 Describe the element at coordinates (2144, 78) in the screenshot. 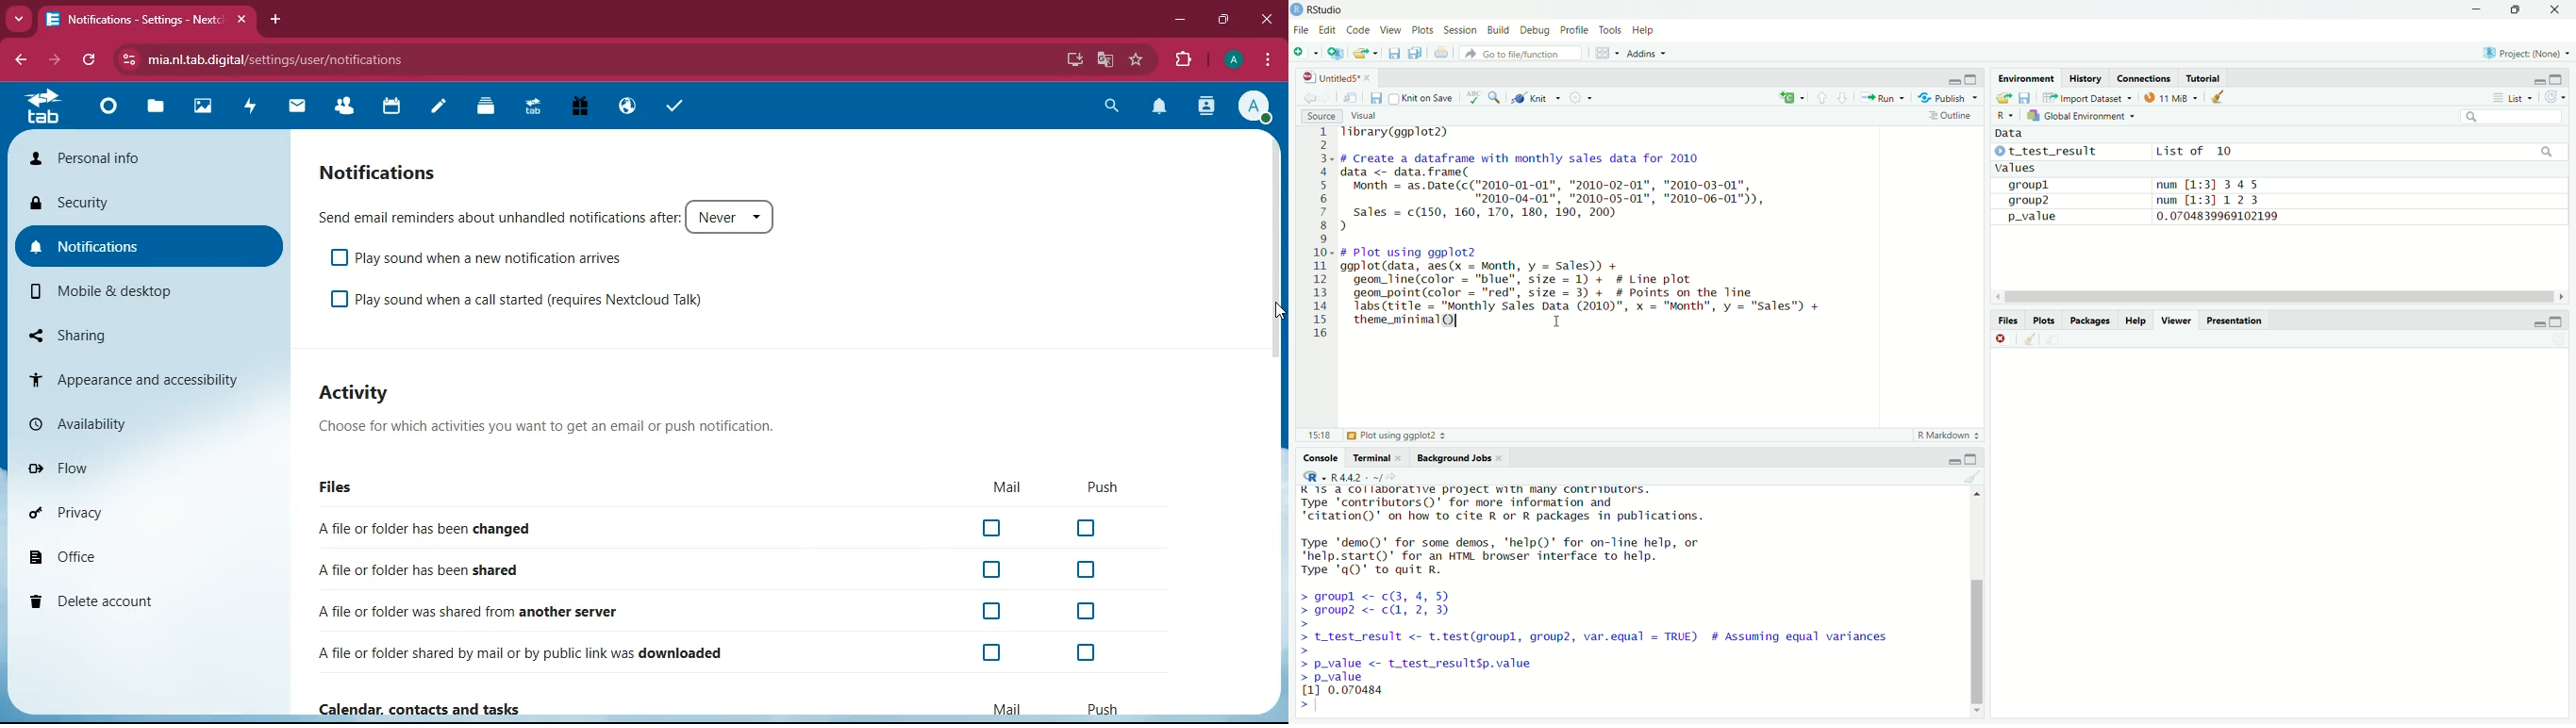

I see `Connections.` at that location.